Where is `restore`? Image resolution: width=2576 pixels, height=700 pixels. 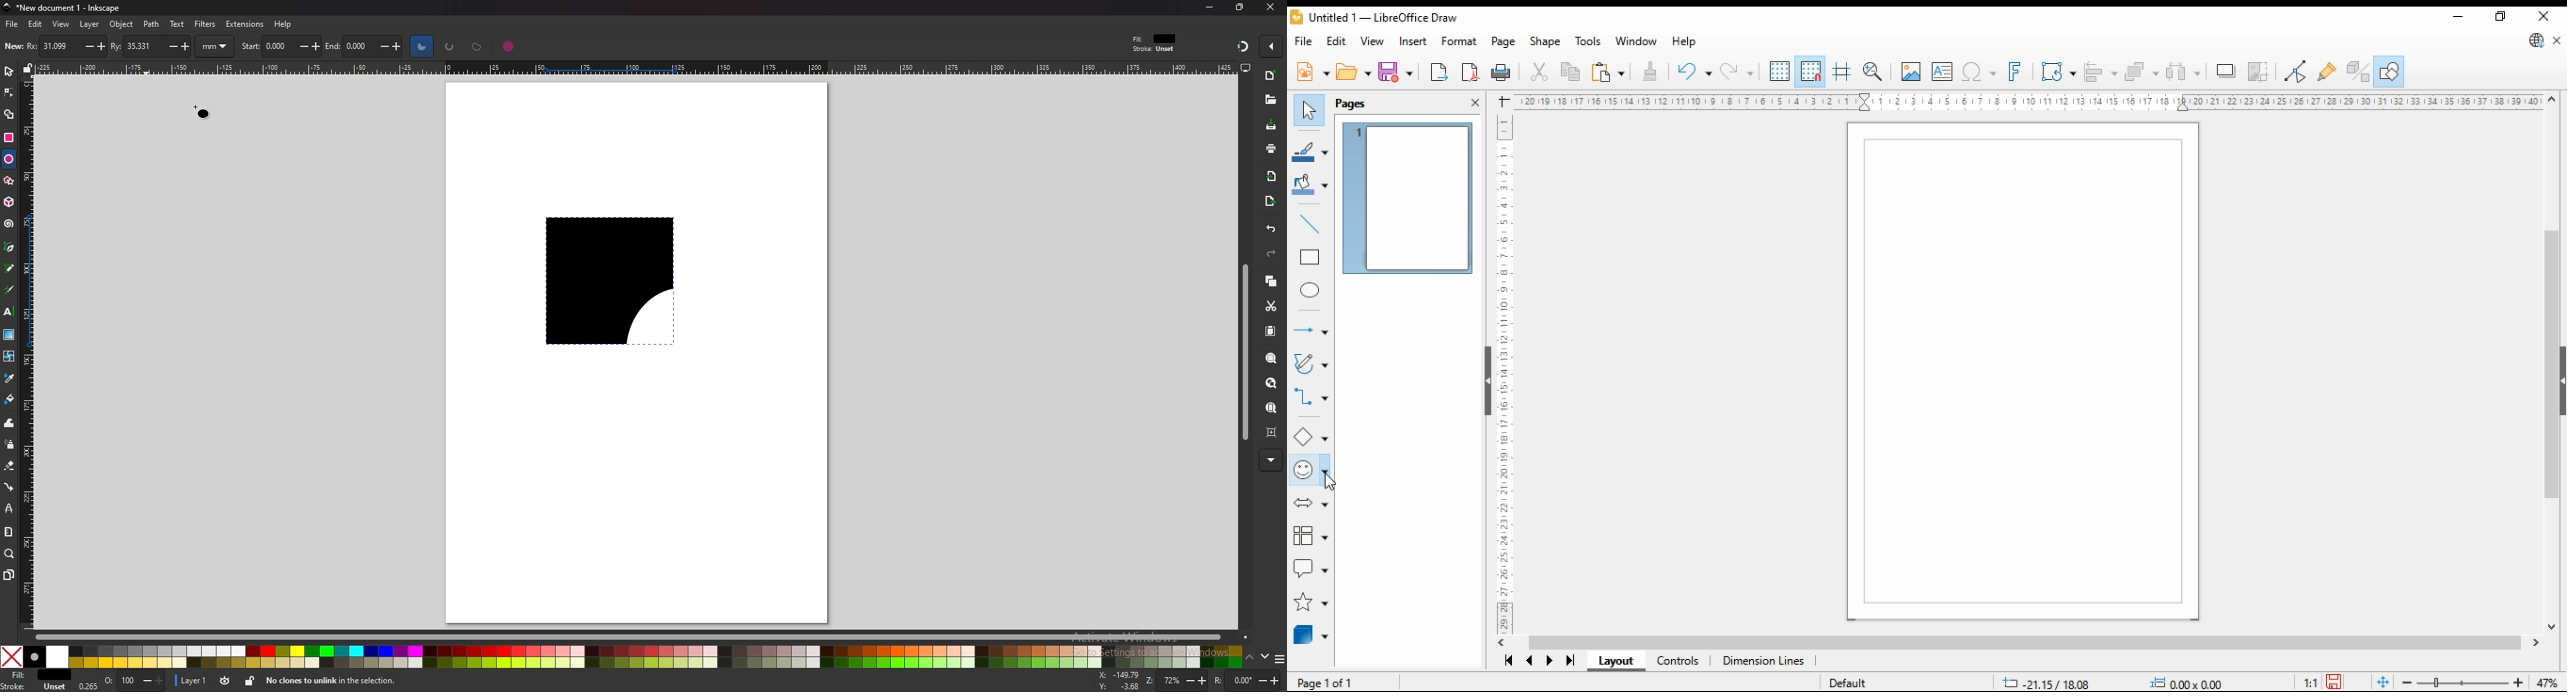
restore is located at coordinates (2500, 17).